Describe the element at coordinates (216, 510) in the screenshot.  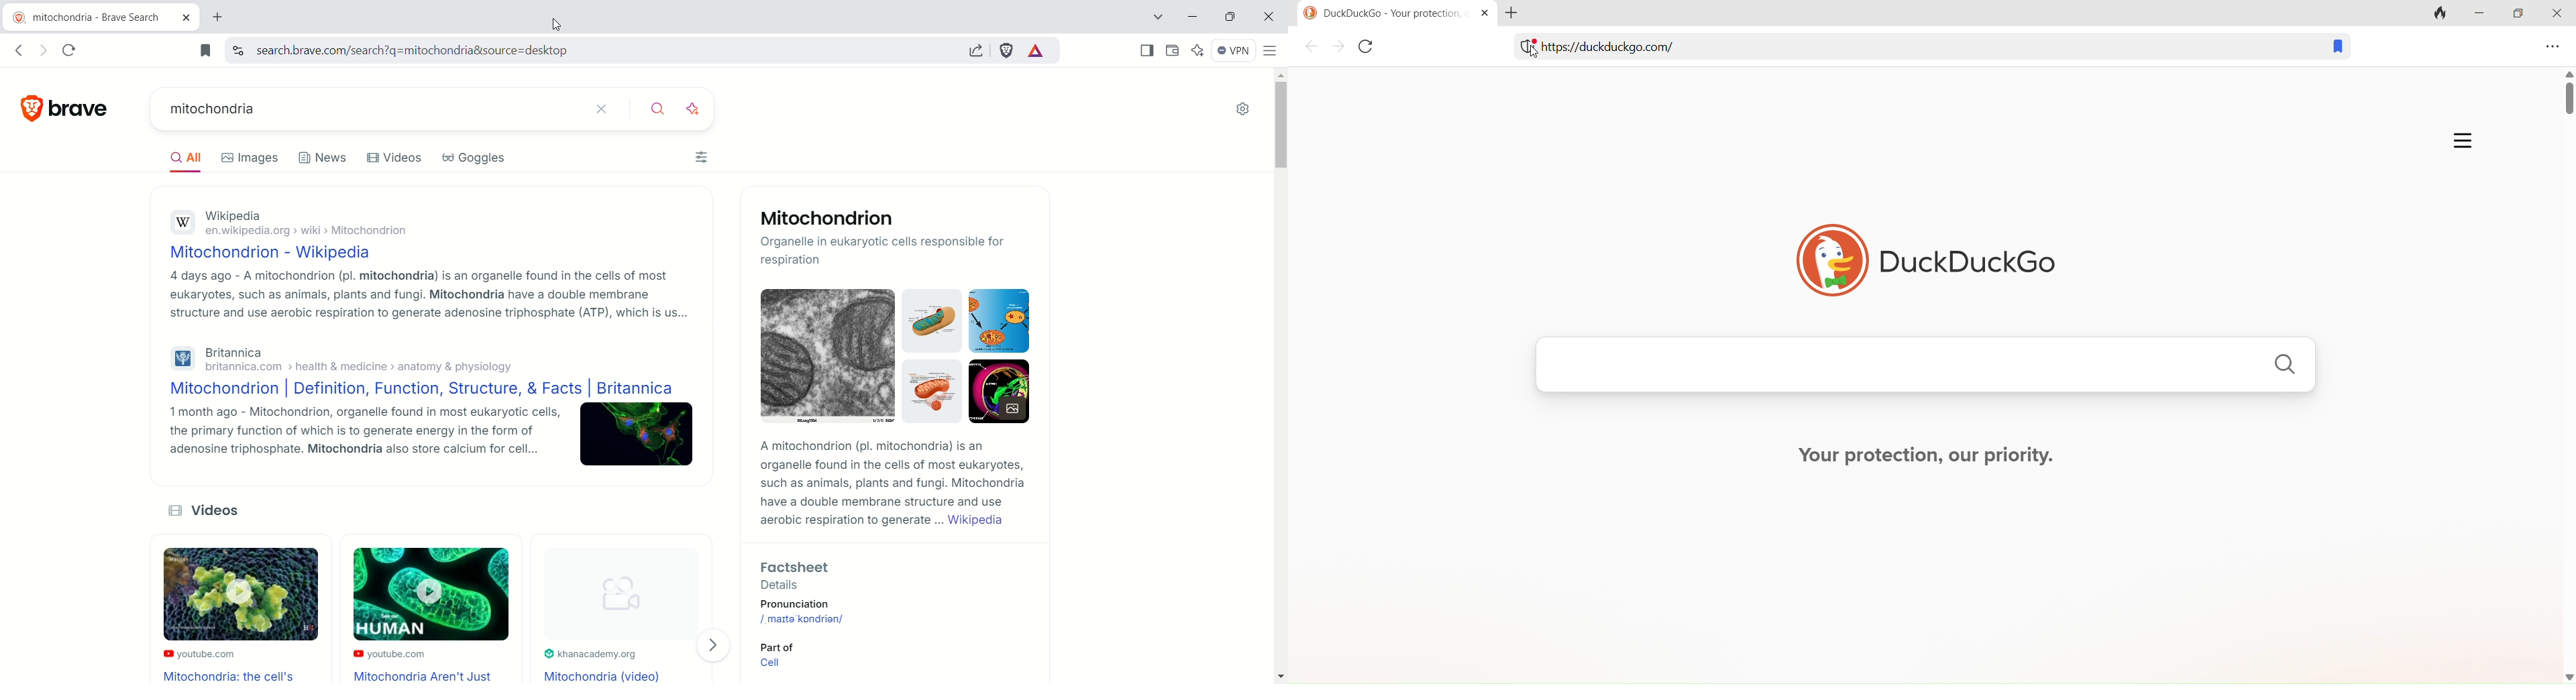
I see `Videos` at that location.